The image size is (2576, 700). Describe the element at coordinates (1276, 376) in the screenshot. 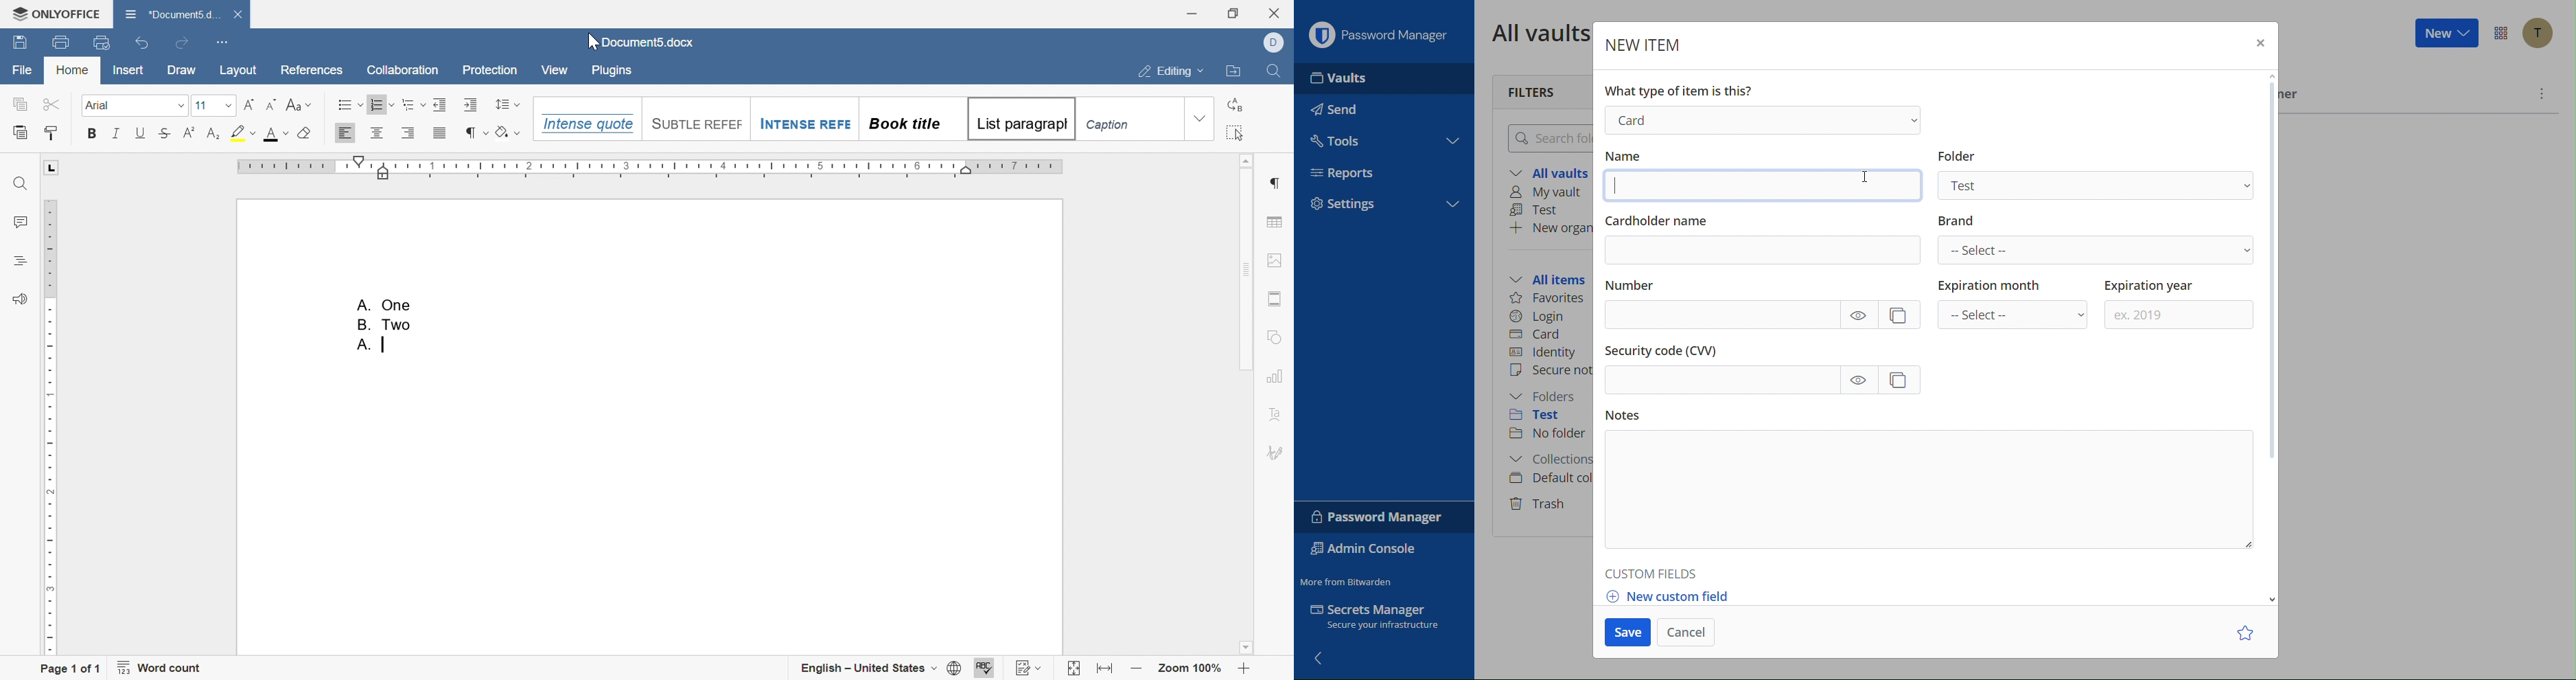

I see `chart settings` at that location.